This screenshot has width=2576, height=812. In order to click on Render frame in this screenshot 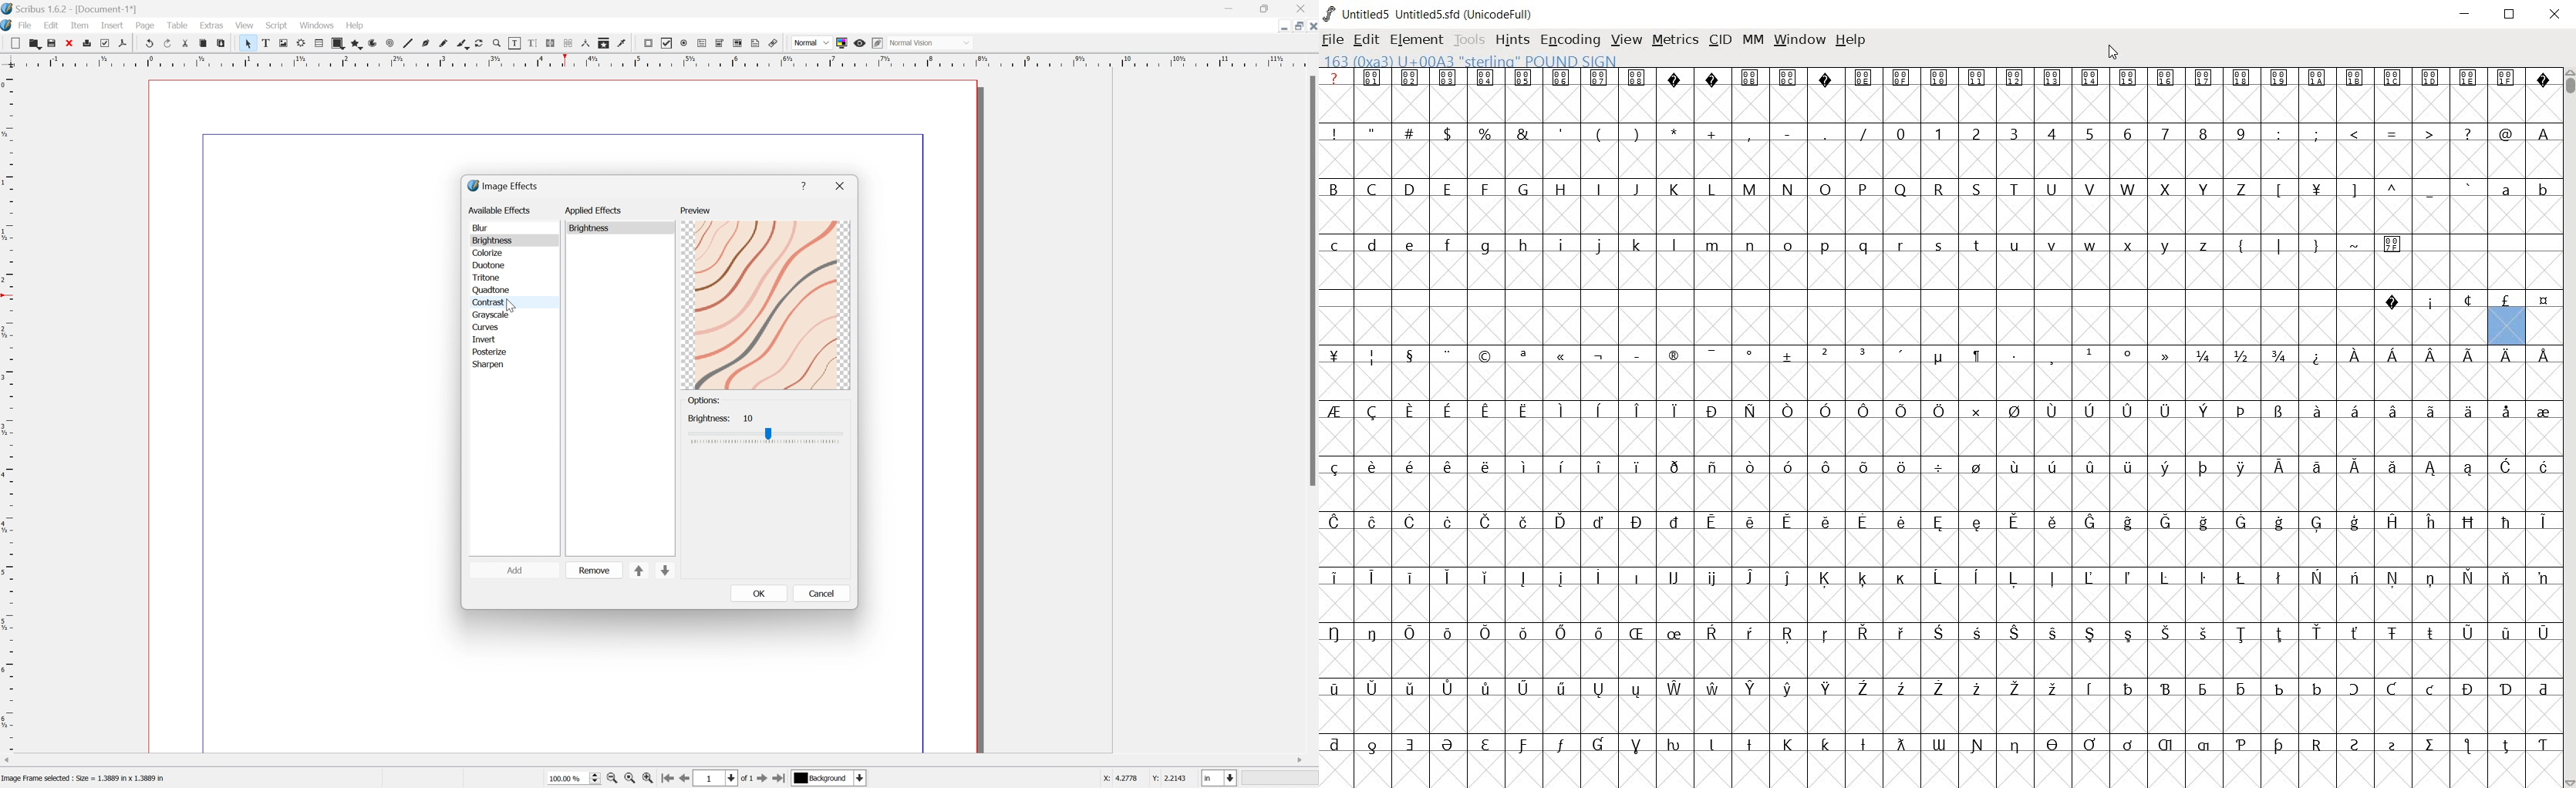, I will do `click(302, 43)`.